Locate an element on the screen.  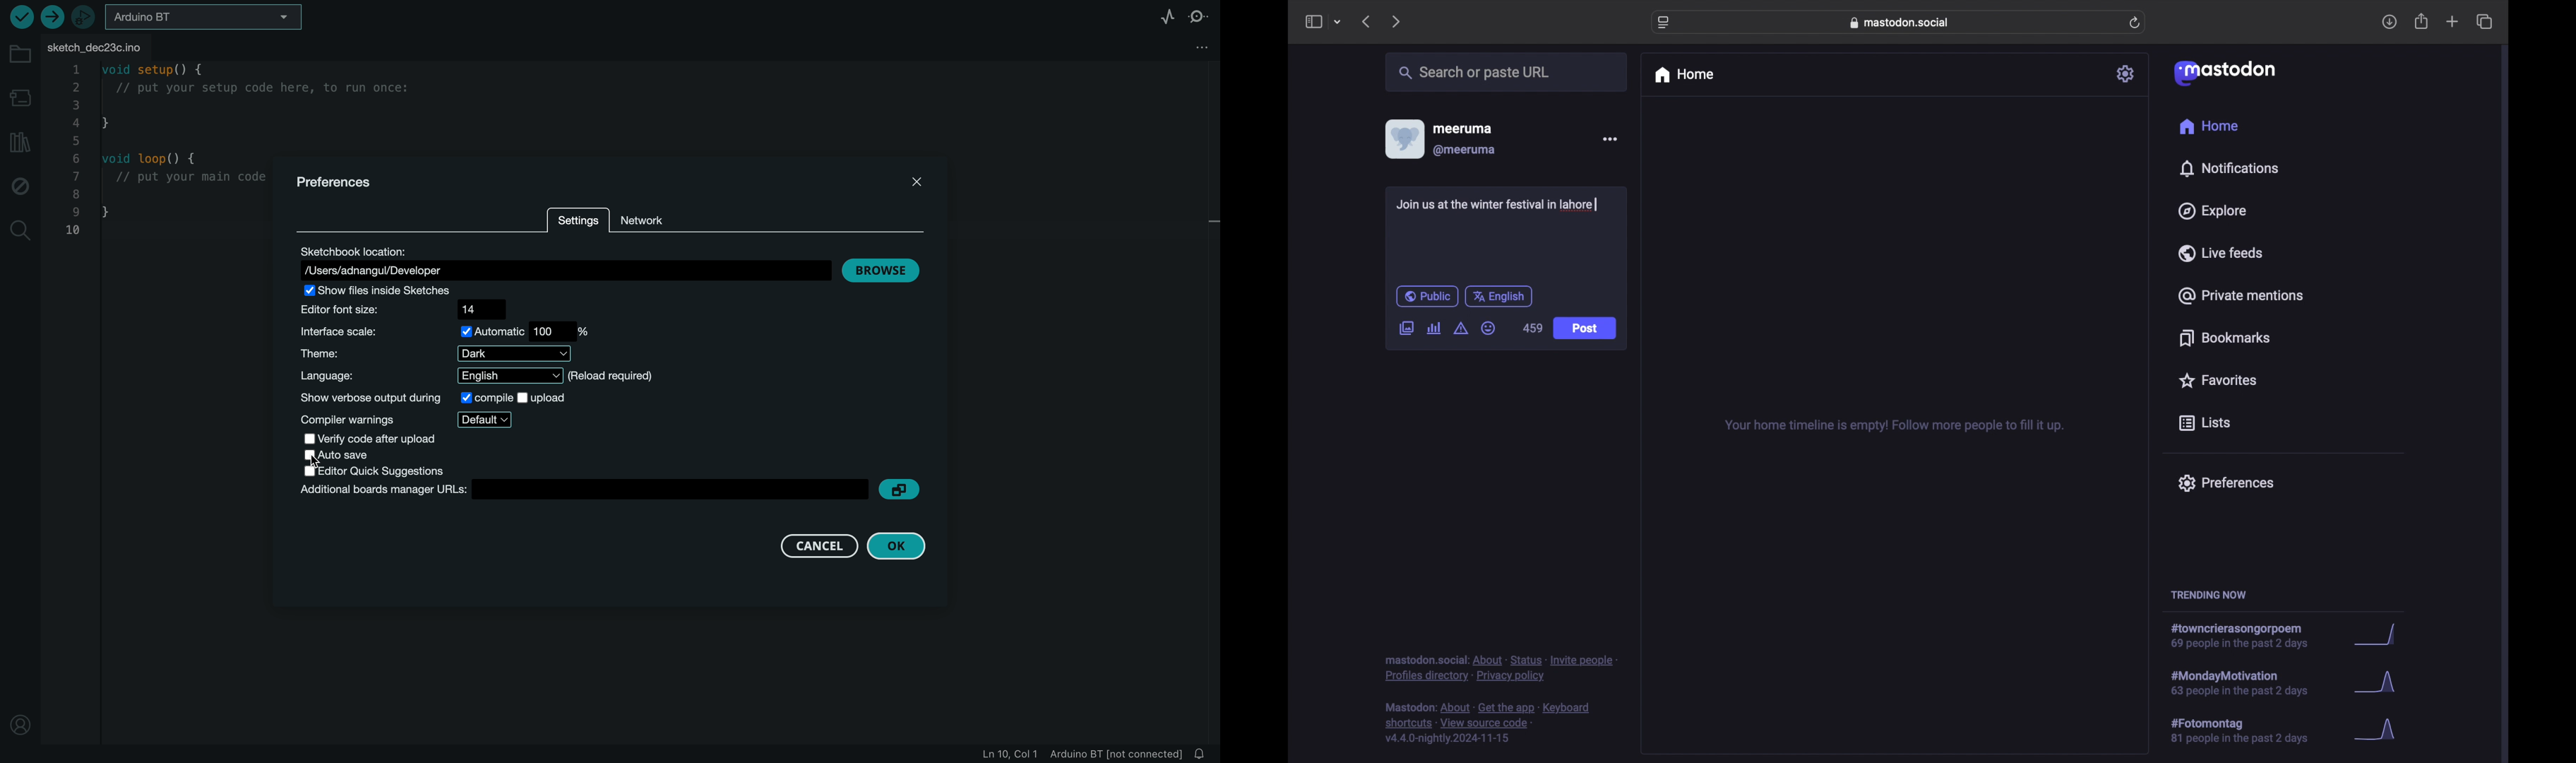
home is located at coordinates (1683, 75).